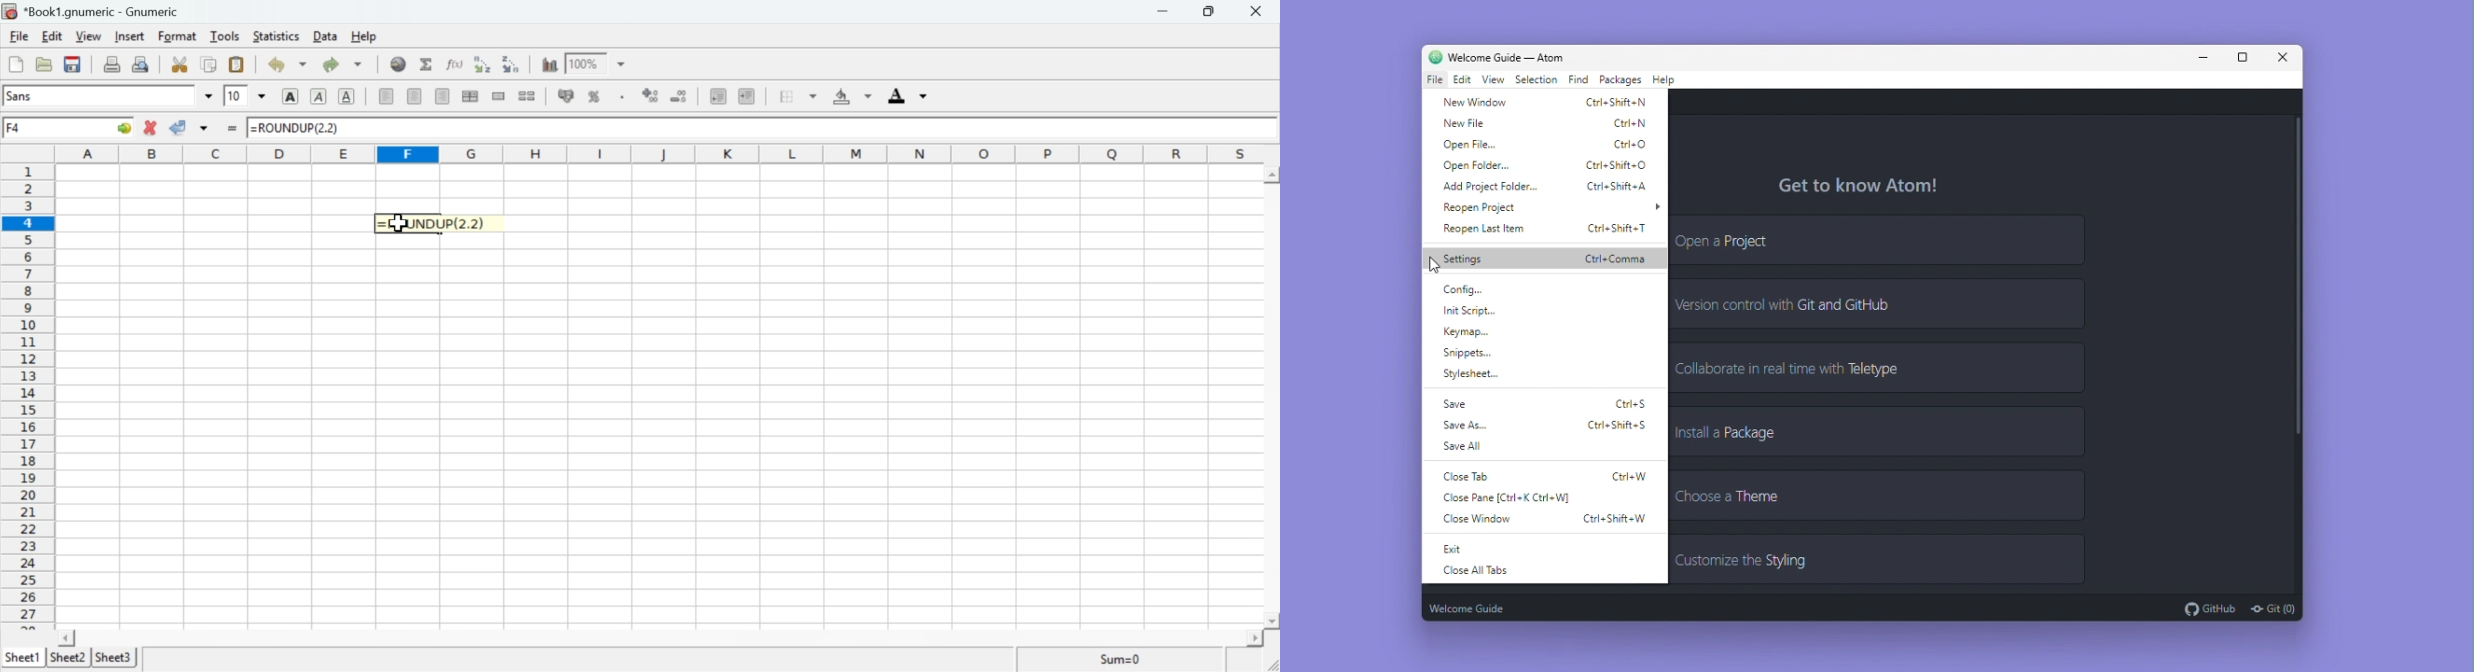 The image size is (2492, 672). What do you see at coordinates (620, 94) in the screenshot?
I see `Thousands separator` at bounding box center [620, 94].